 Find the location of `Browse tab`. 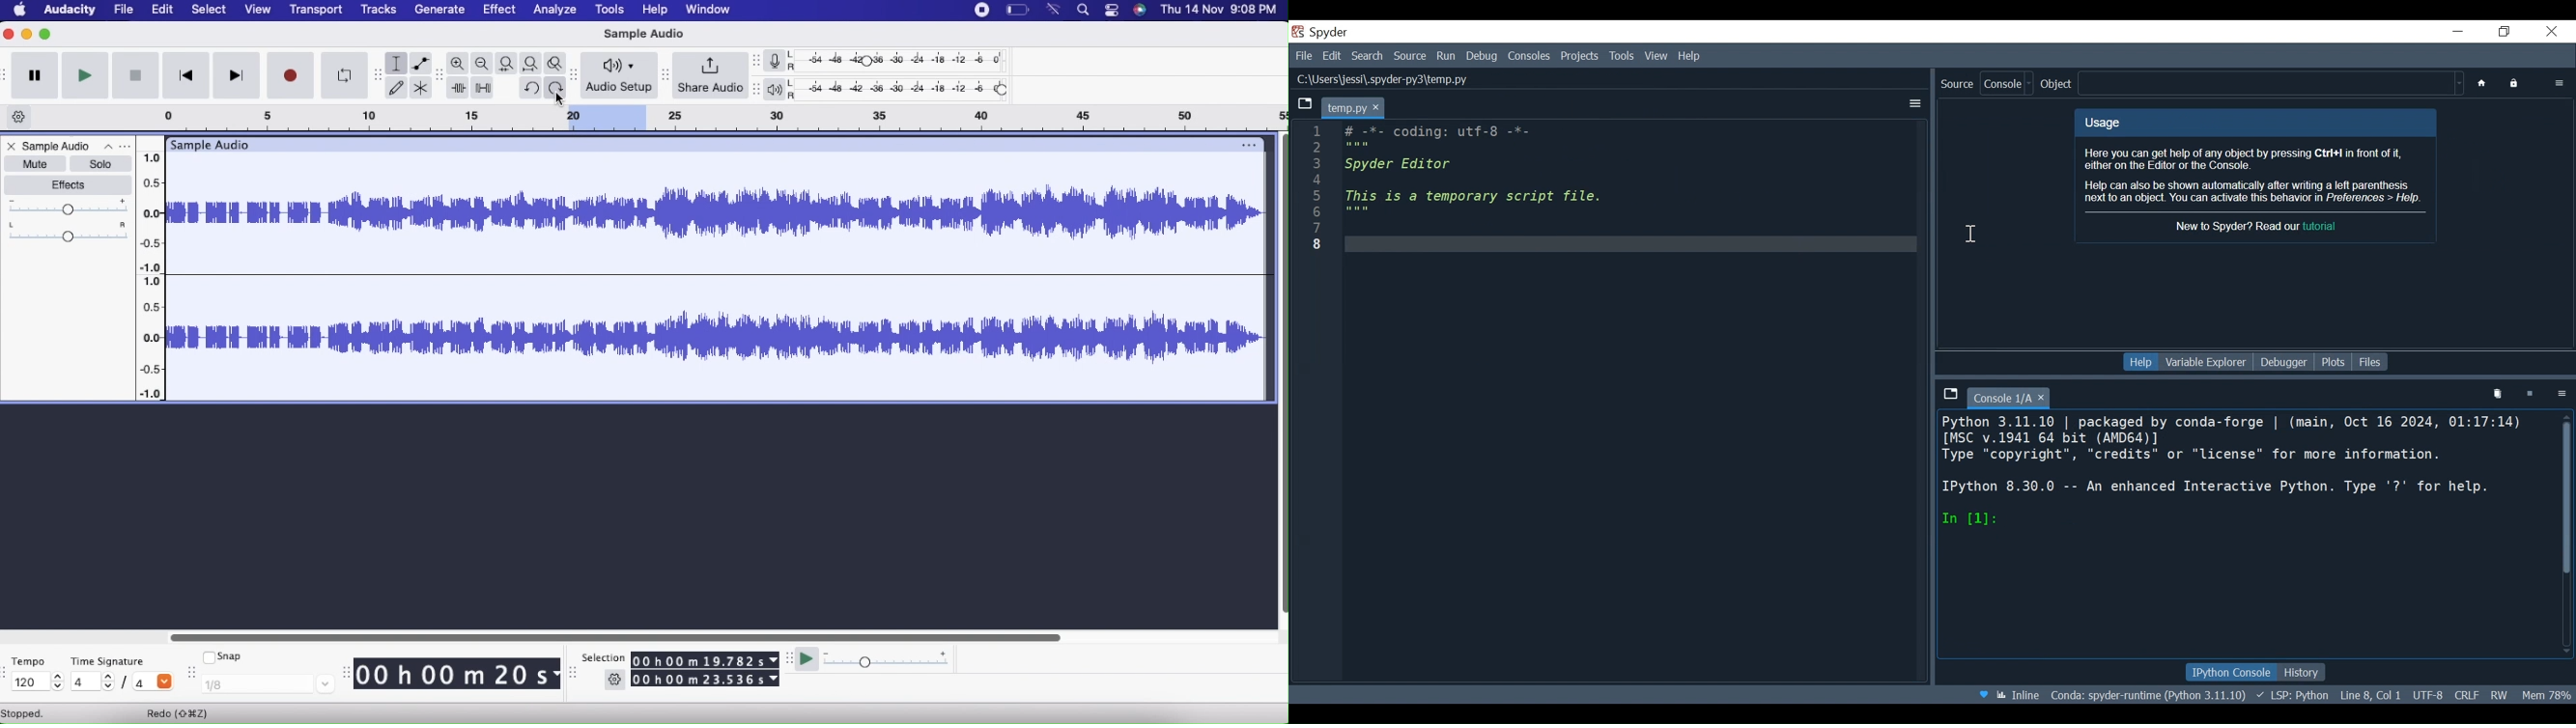

Browse tab is located at coordinates (1950, 394).